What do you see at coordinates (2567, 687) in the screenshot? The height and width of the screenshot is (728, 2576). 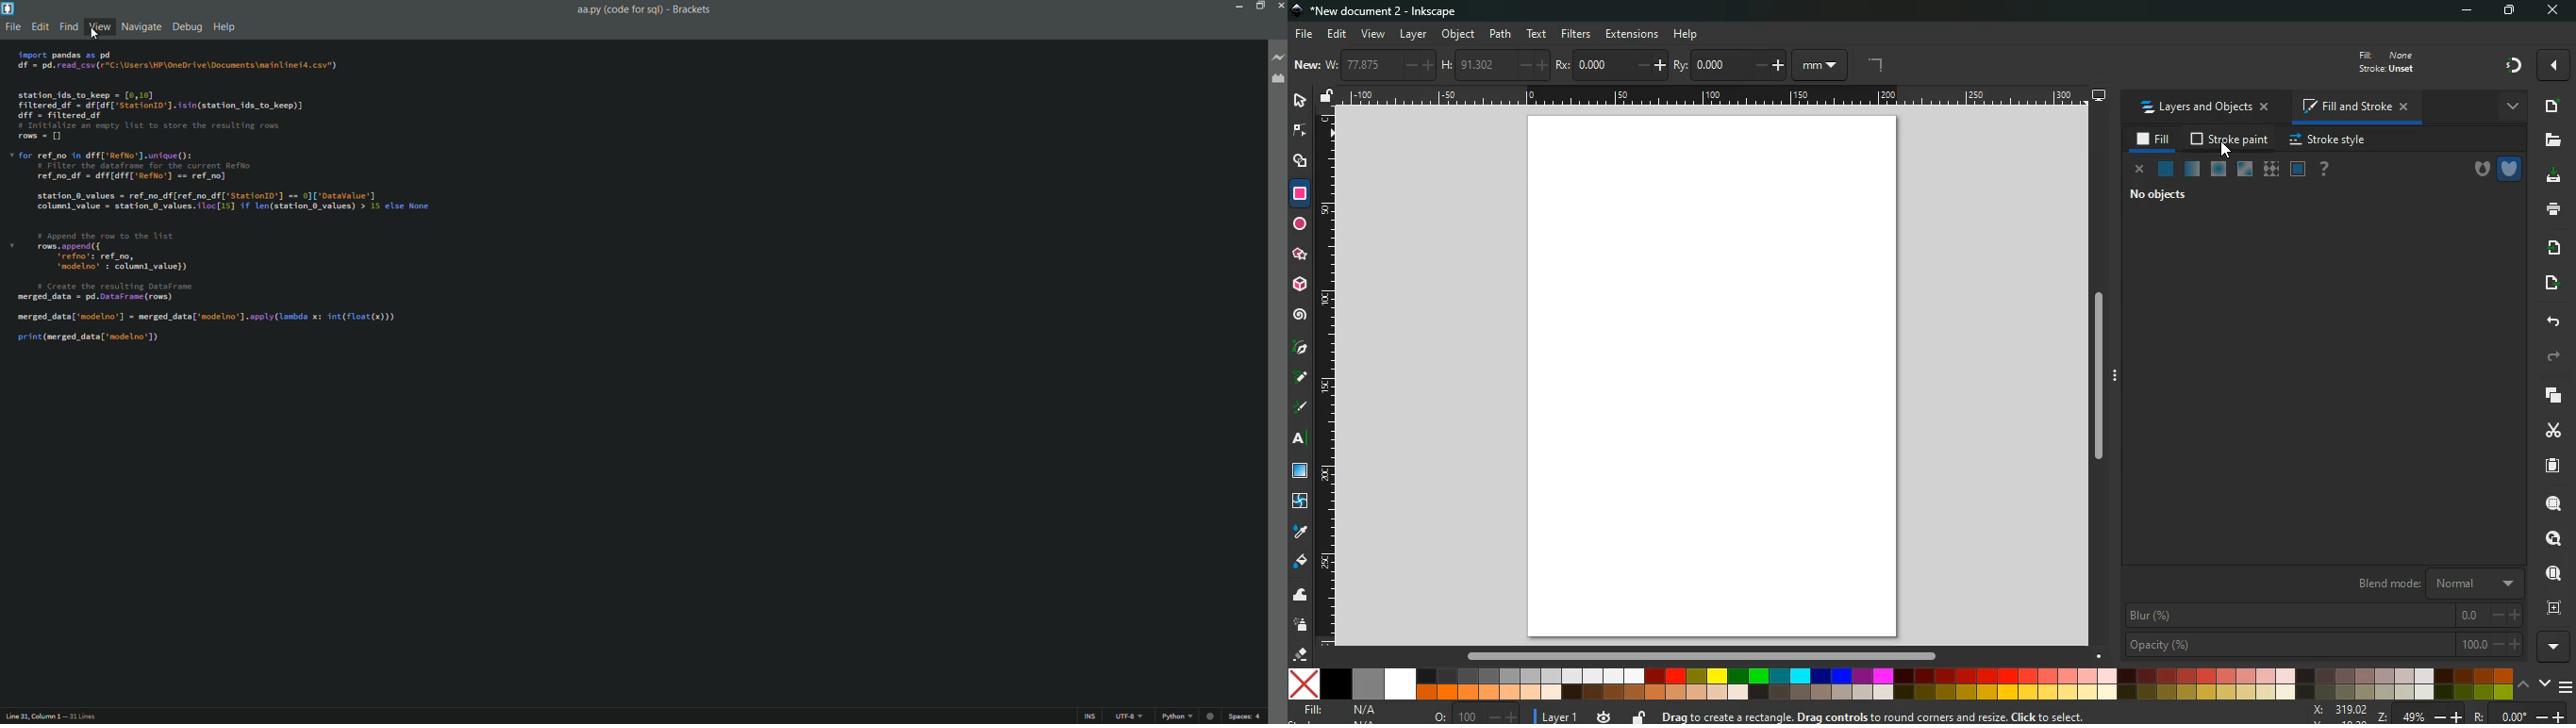 I see `menu` at bounding box center [2567, 687].